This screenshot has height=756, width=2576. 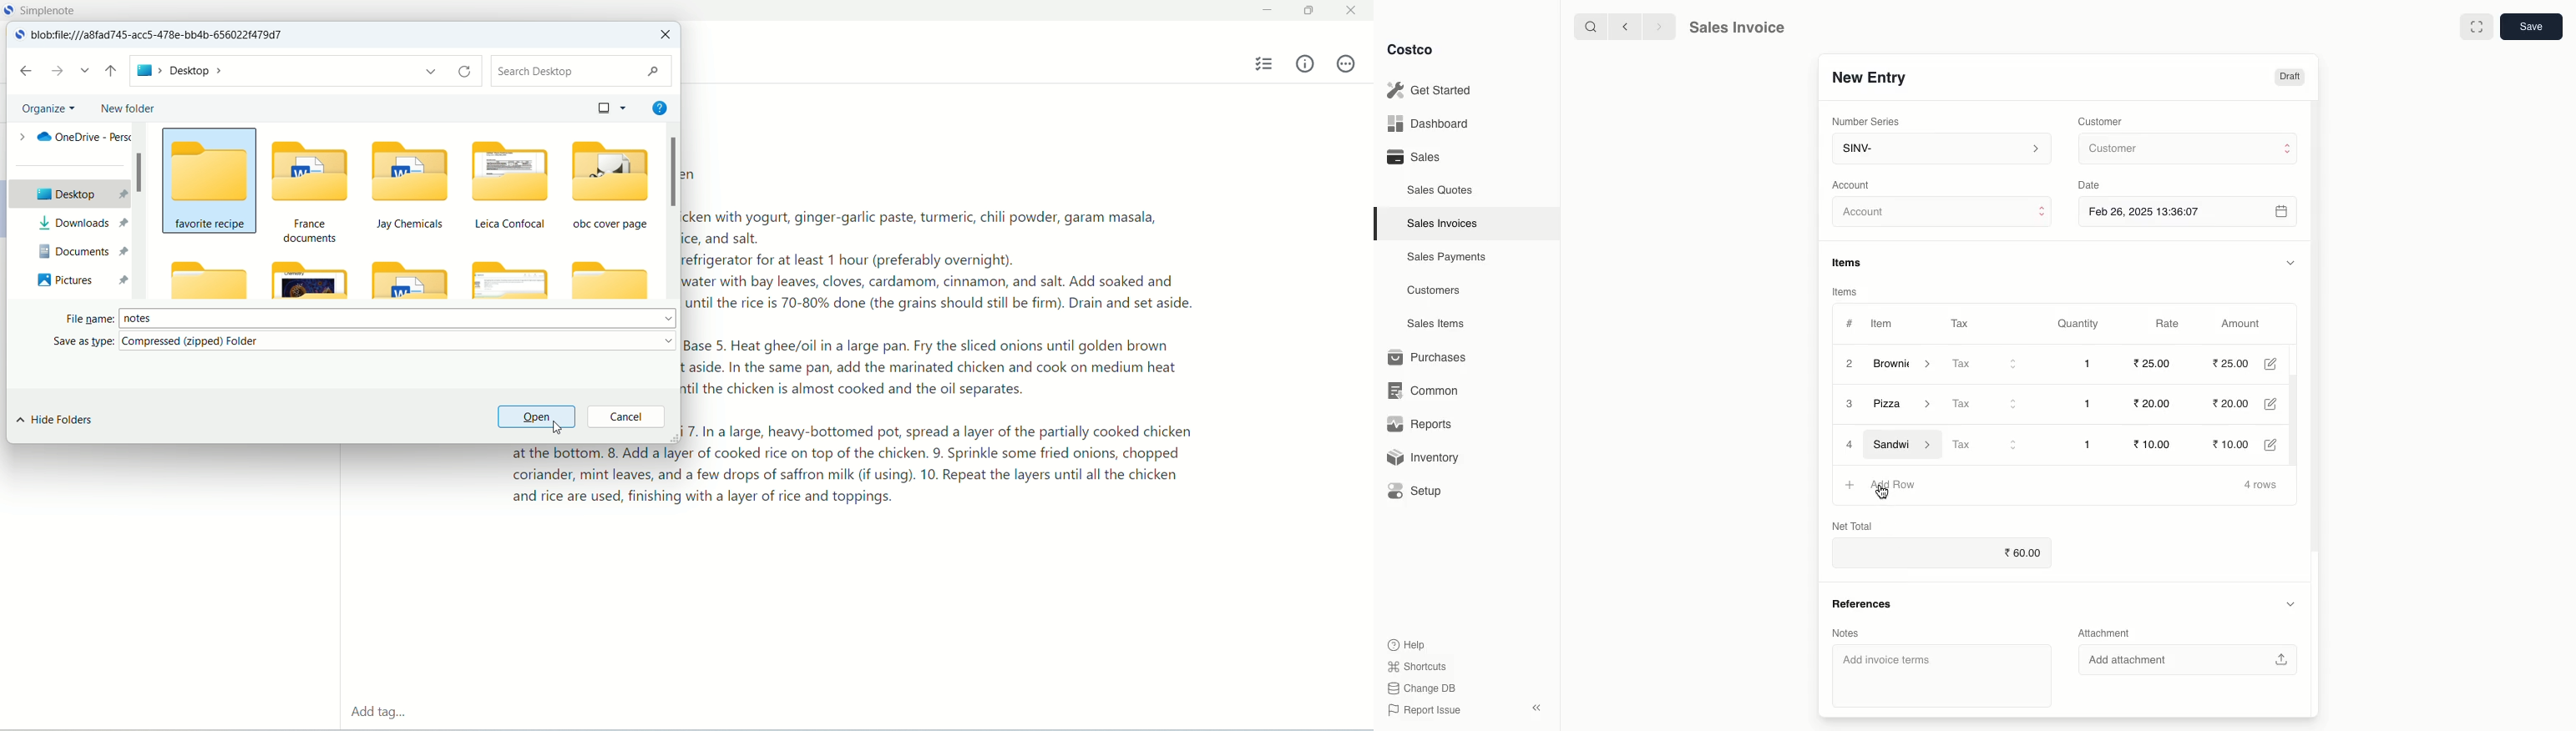 I want to click on 25.00, so click(x=2151, y=364).